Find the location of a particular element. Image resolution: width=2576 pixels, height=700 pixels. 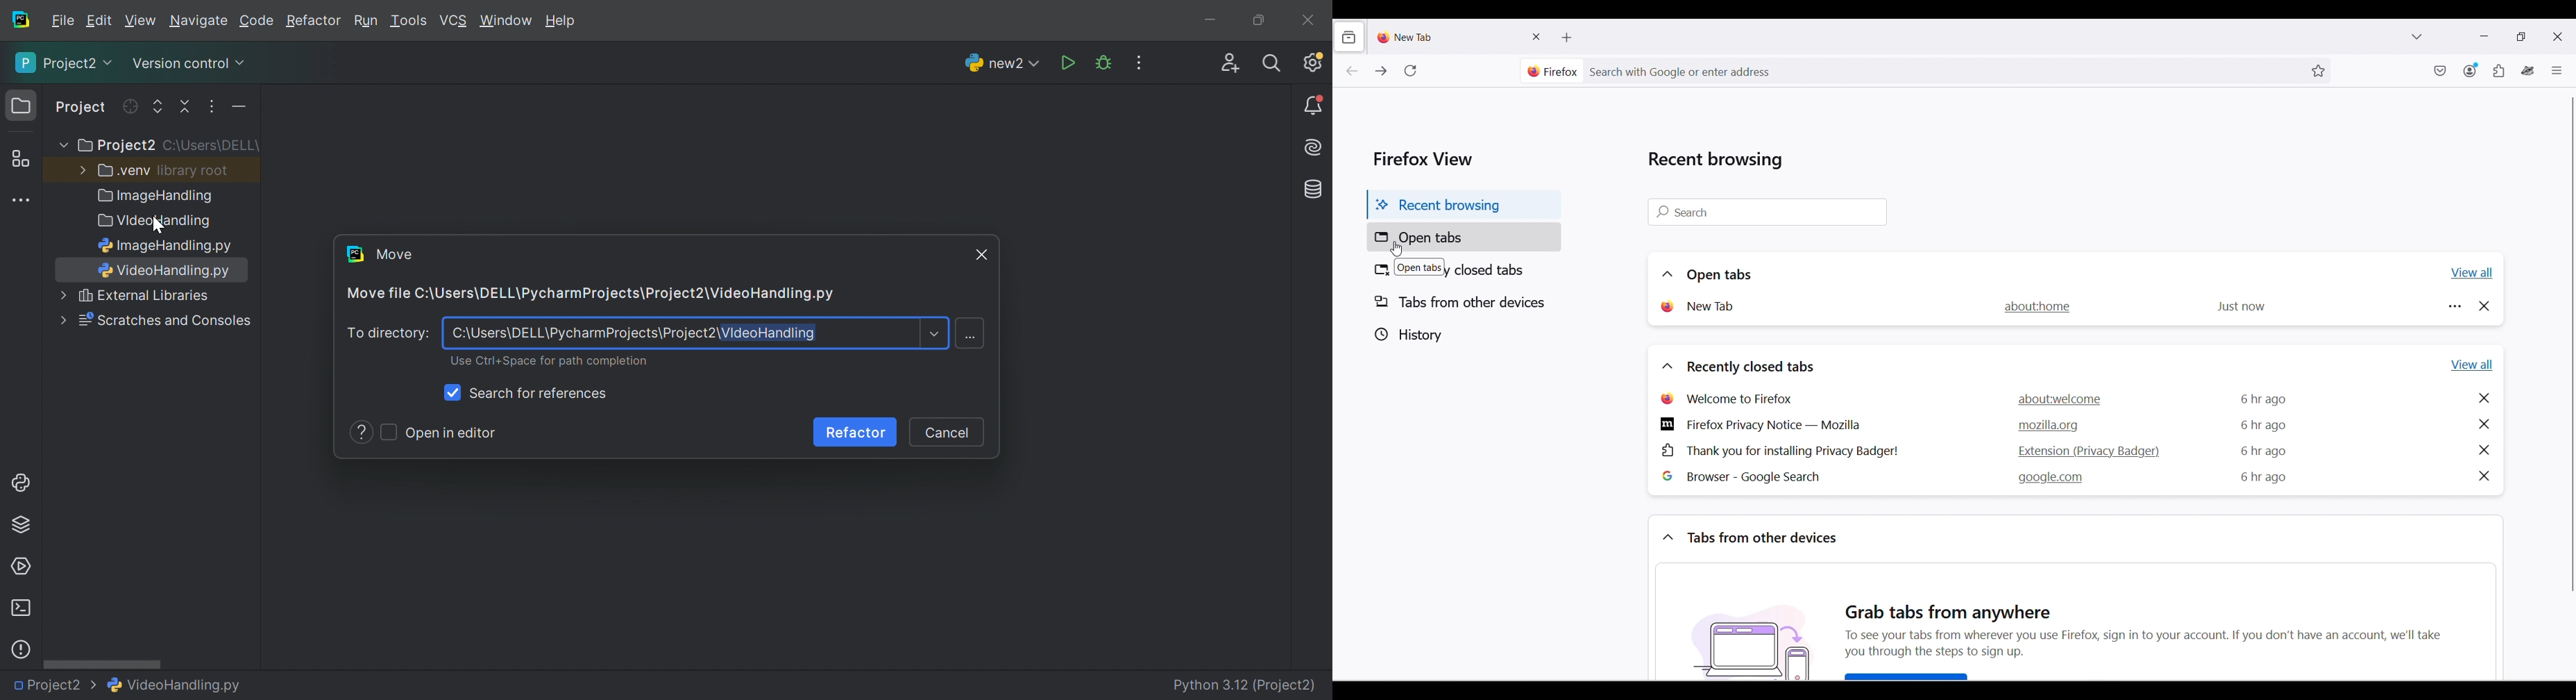

Debug is located at coordinates (1103, 63).